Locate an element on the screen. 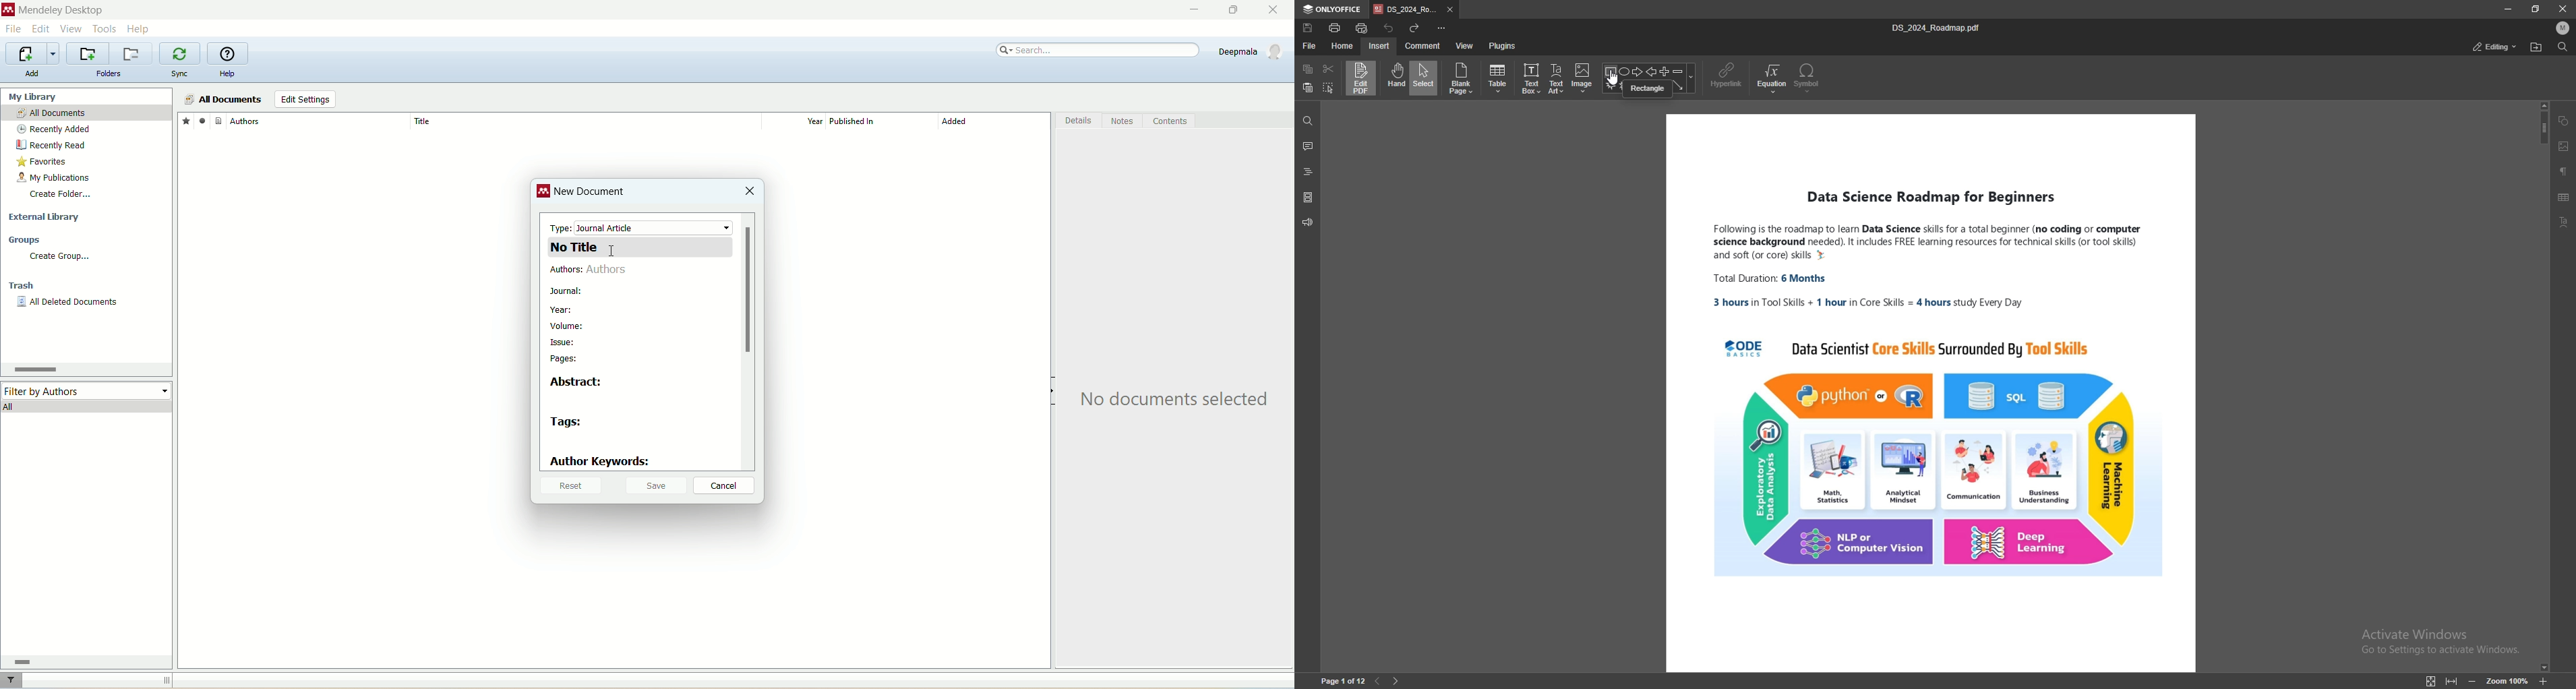  shapes is located at coordinates (1650, 69).